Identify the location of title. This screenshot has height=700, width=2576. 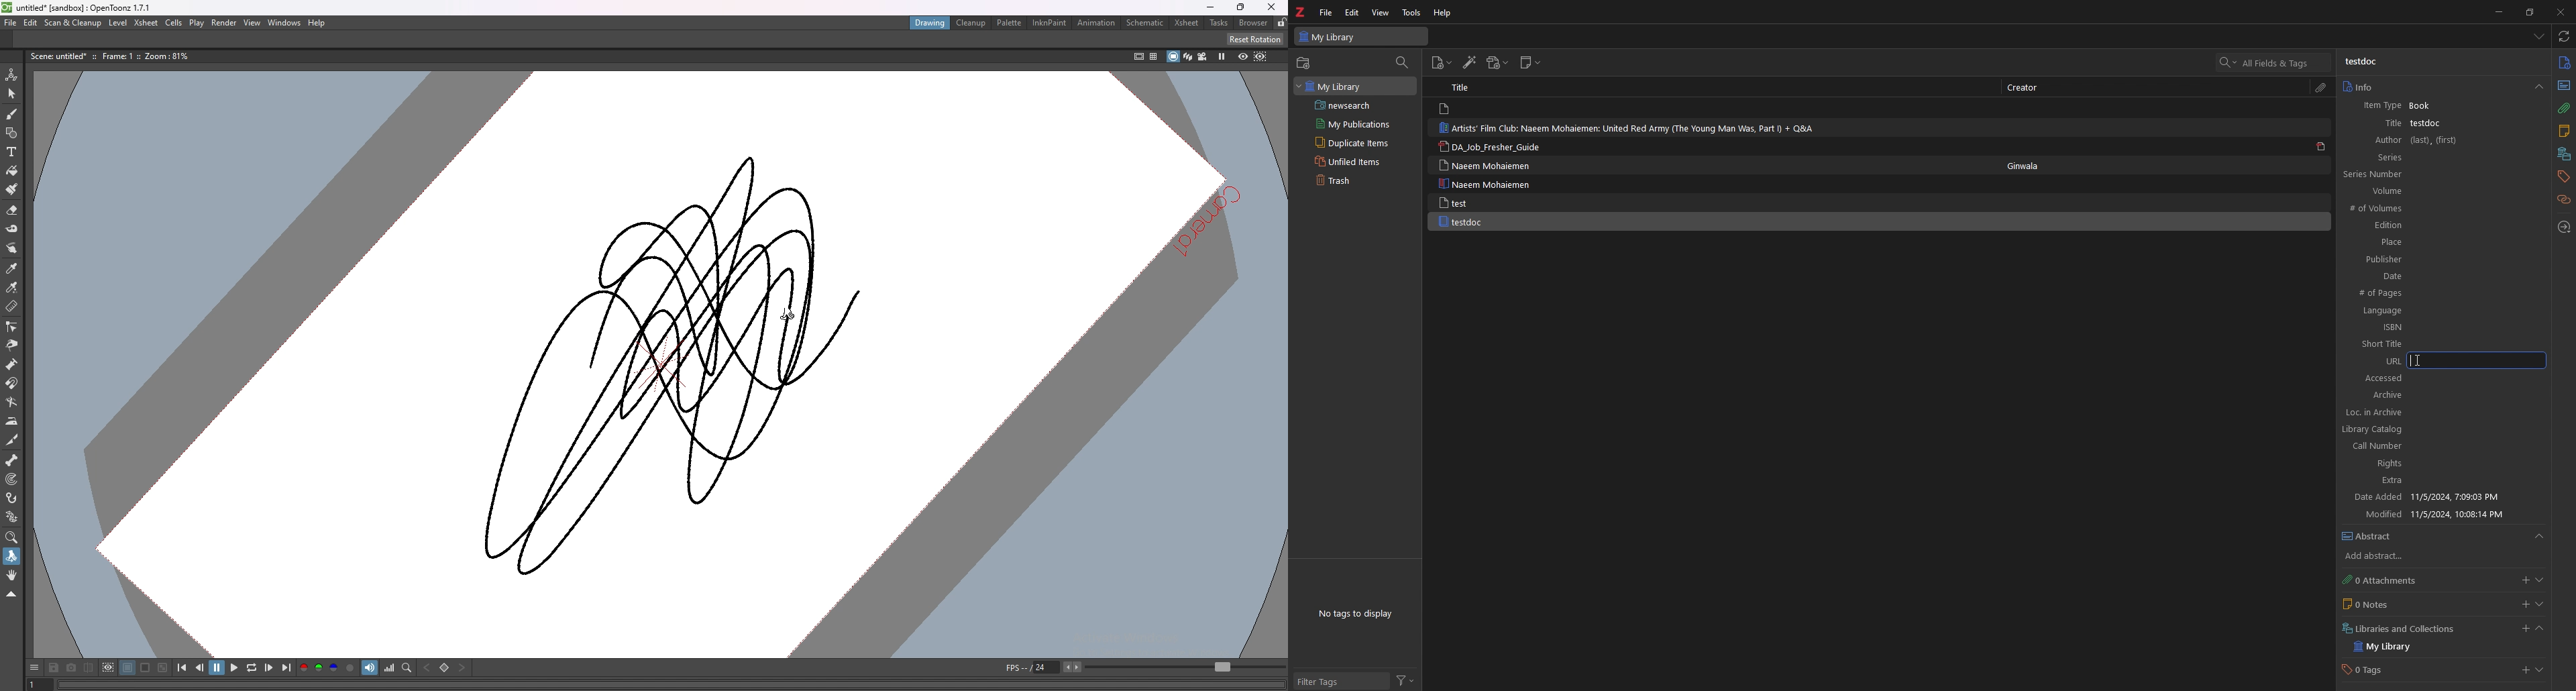
(2387, 123).